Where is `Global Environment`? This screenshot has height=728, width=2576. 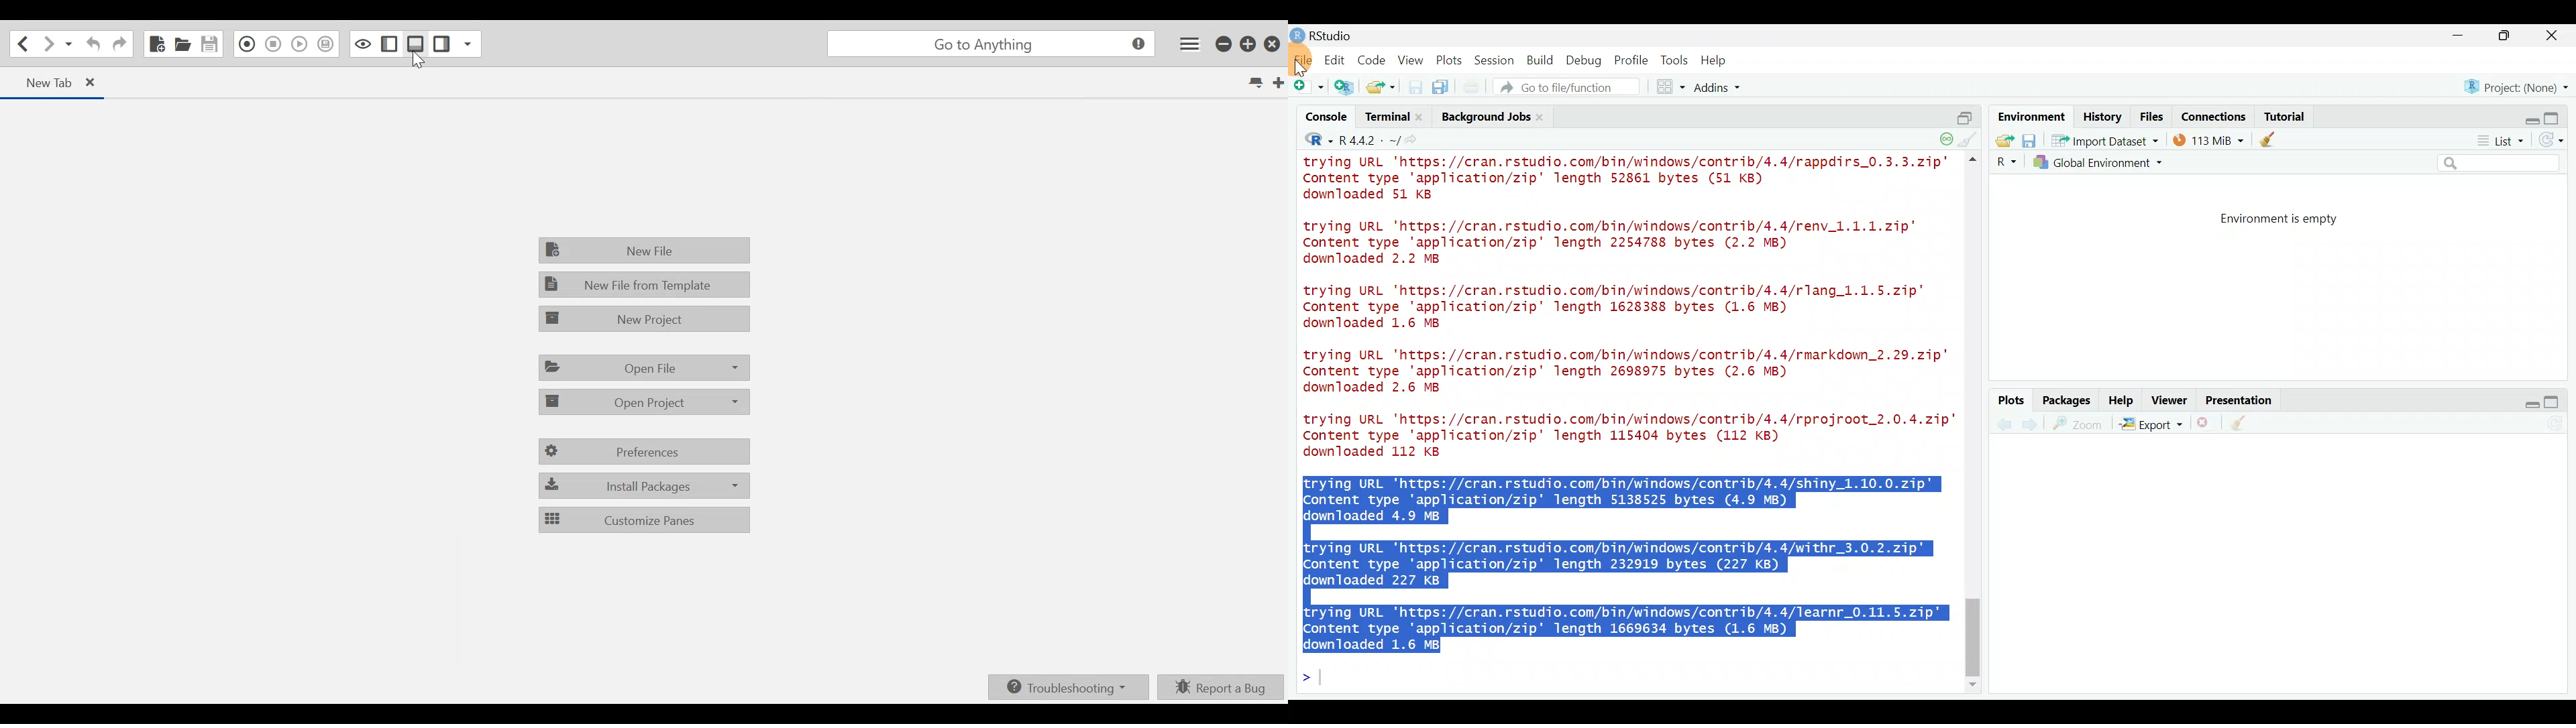
Global Environment is located at coordinates (2108, 162).